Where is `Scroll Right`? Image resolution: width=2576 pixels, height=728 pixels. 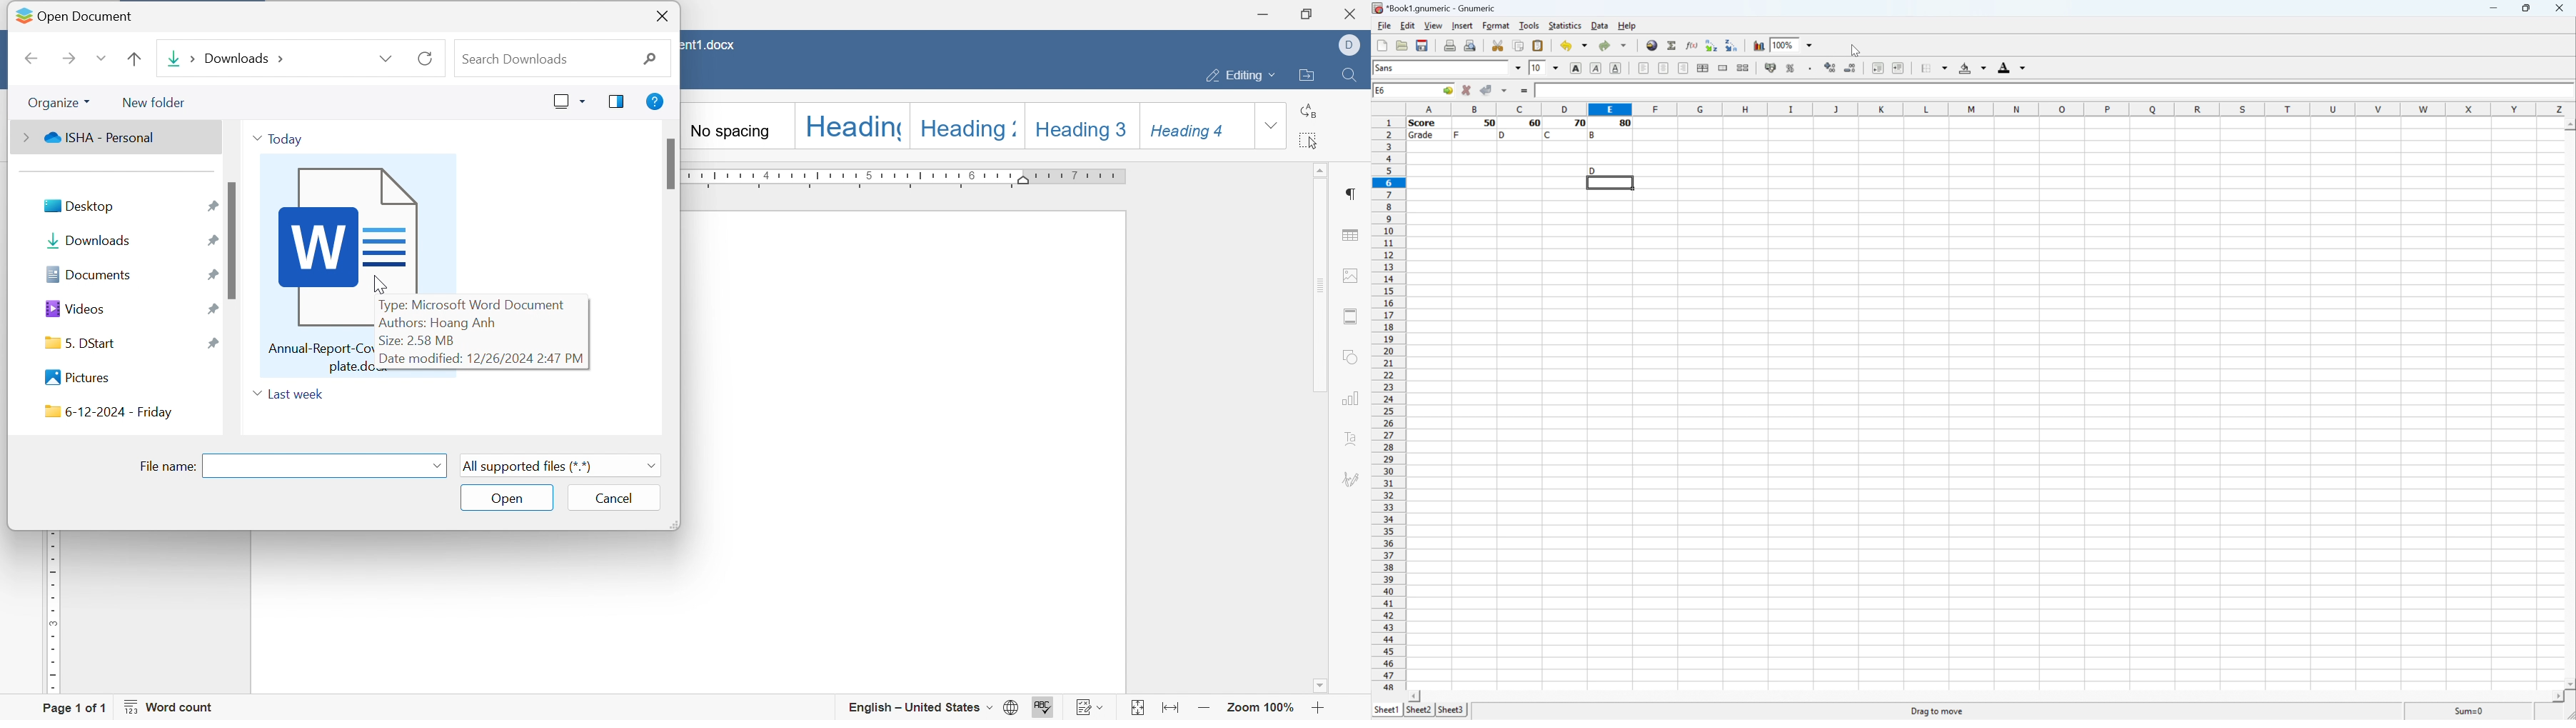
Scroll Right is located at coordinates (2554, 696).